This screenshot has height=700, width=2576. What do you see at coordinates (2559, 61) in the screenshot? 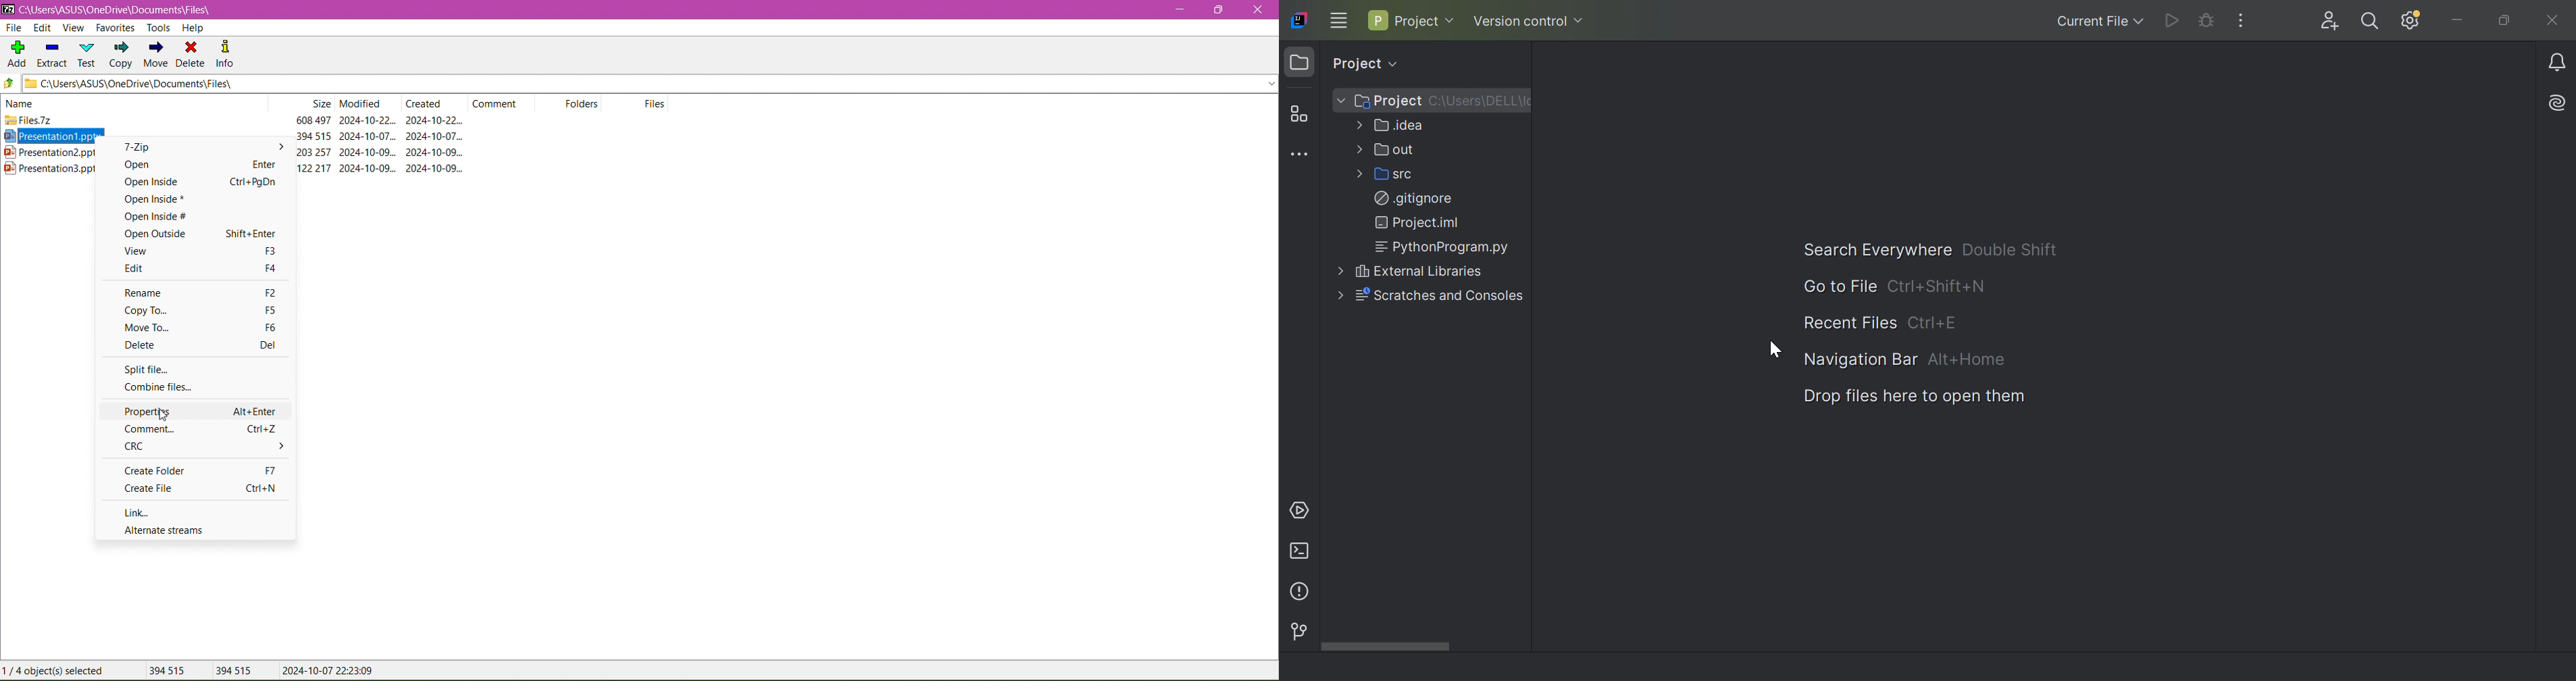
I see `Notifications` at bounding box center [2559, 61].